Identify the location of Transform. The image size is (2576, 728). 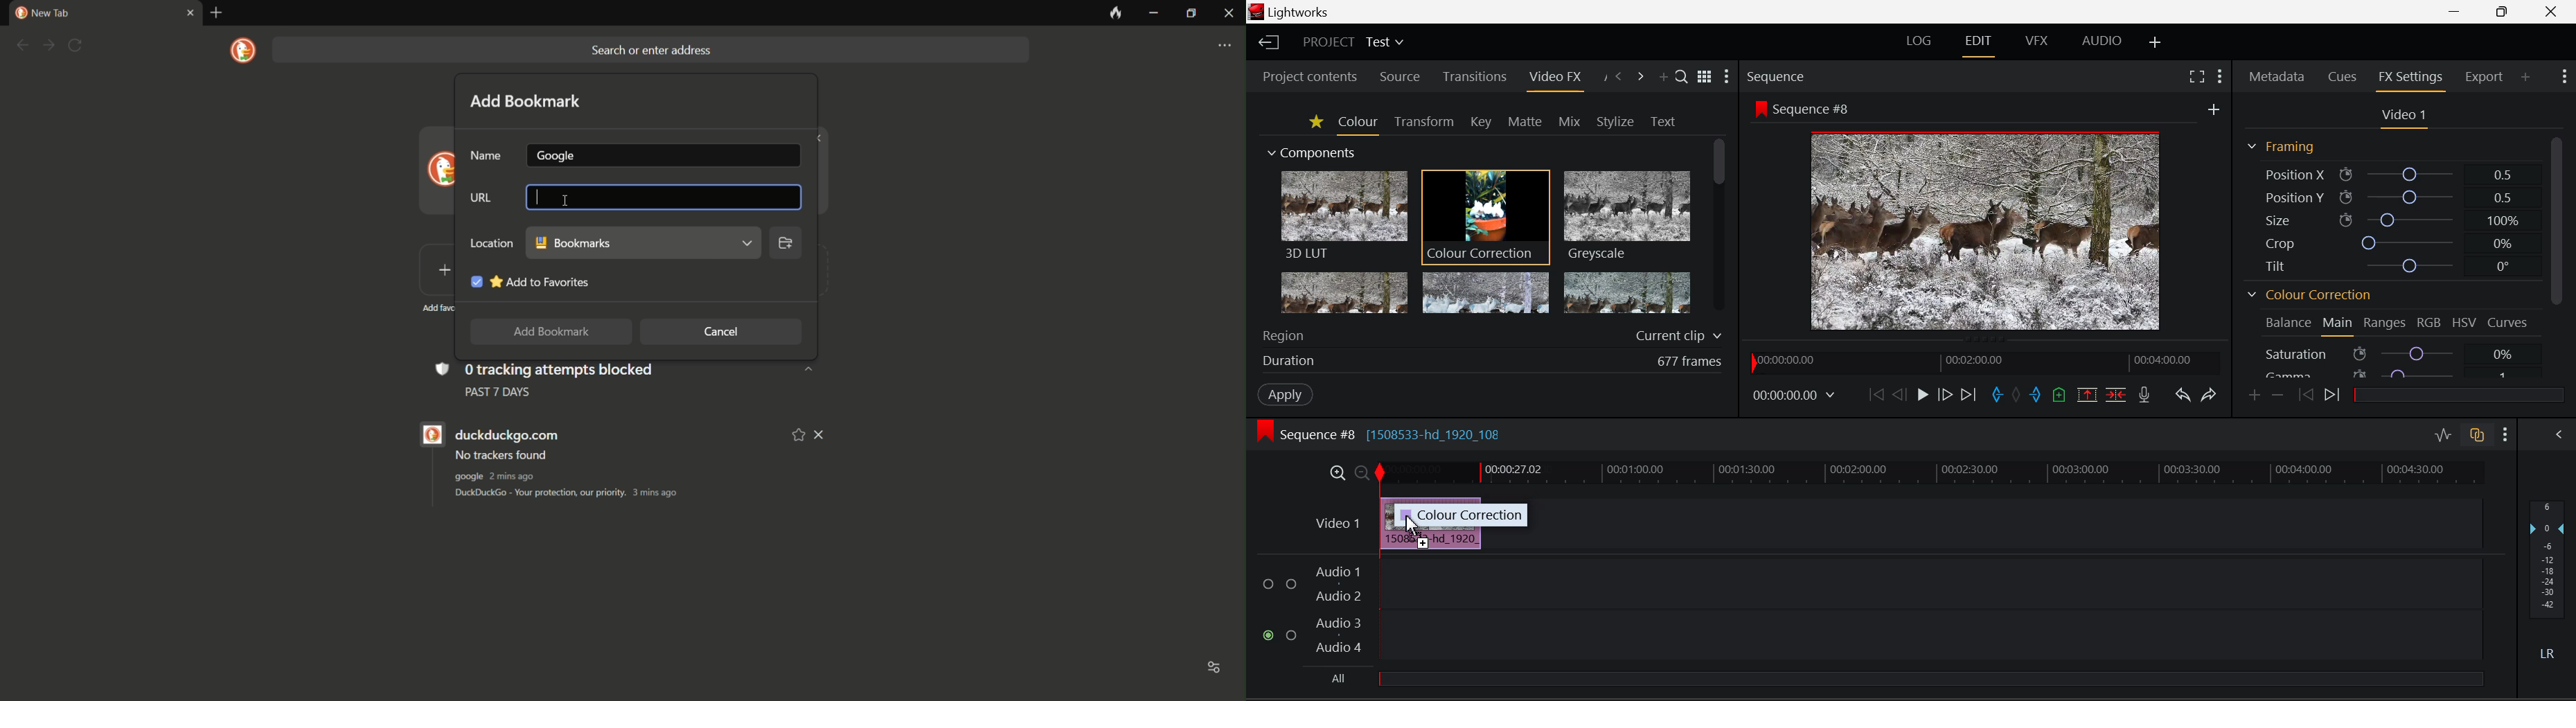
(1423, 122).